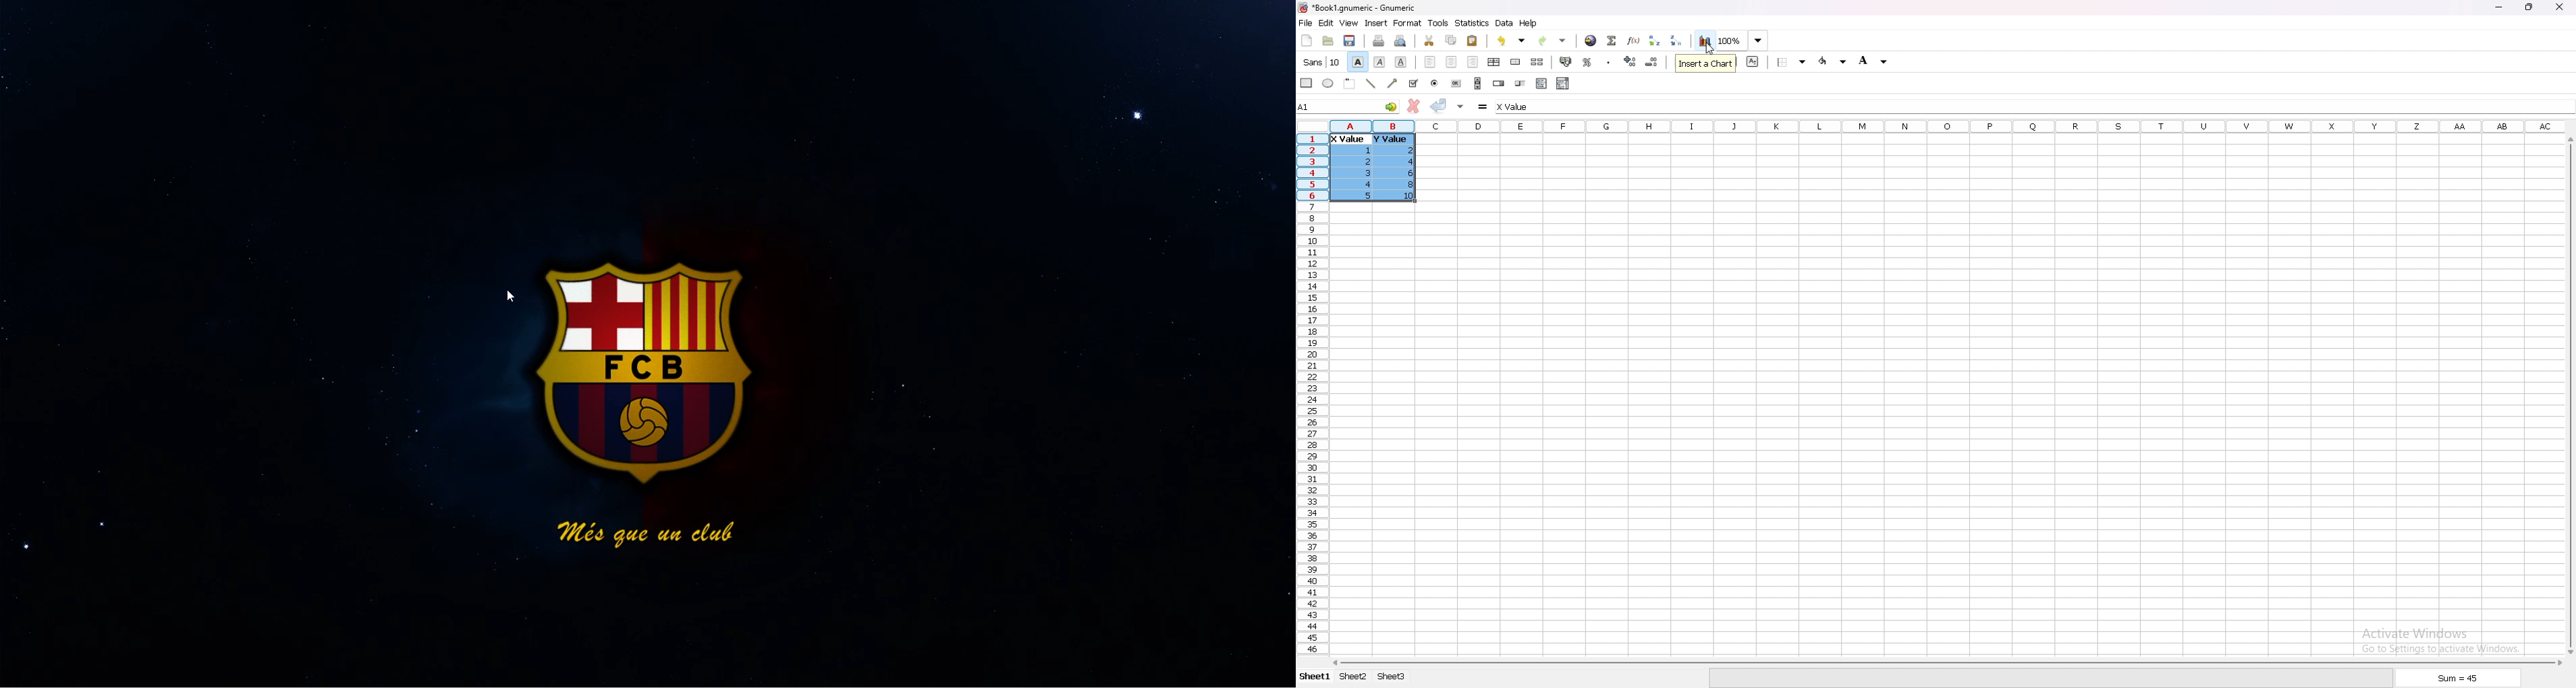  I want to click on sort ascending, so click(1654, 40).